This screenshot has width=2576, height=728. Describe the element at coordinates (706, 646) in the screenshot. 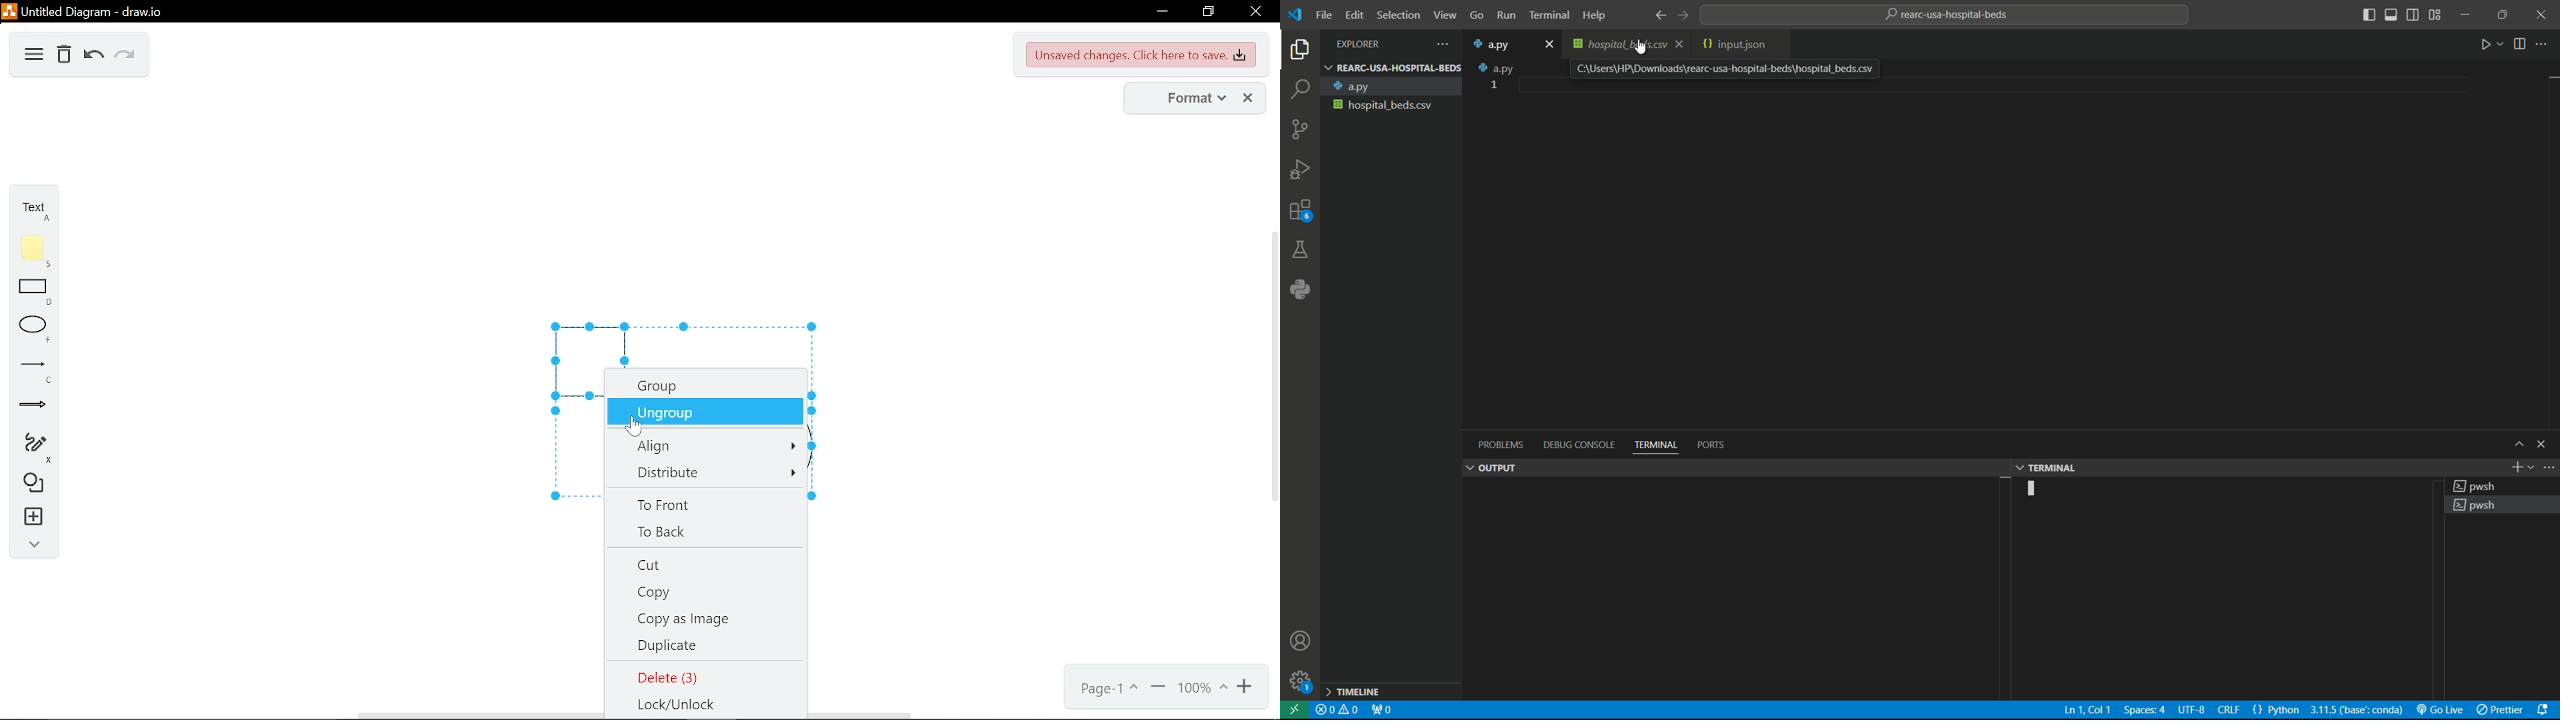

I see `duplicate` at that location.